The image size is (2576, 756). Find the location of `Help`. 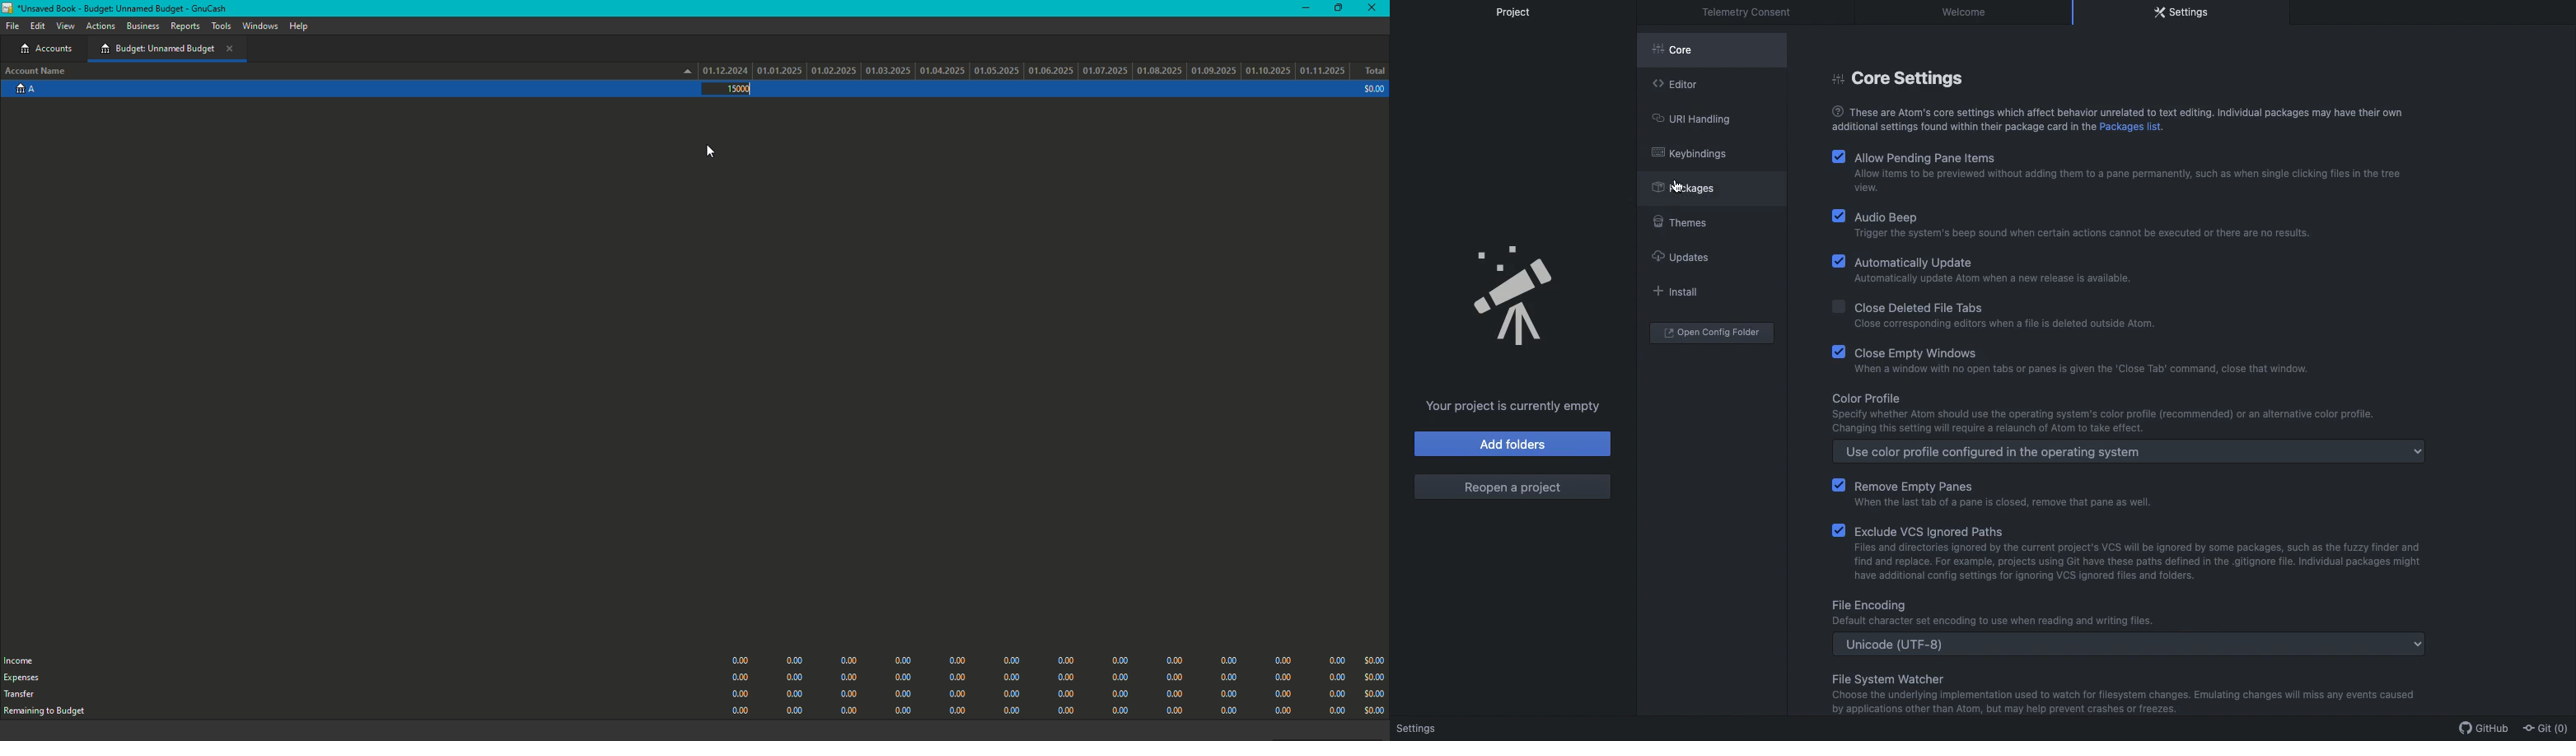

Help is located at coordinates (297, 26).